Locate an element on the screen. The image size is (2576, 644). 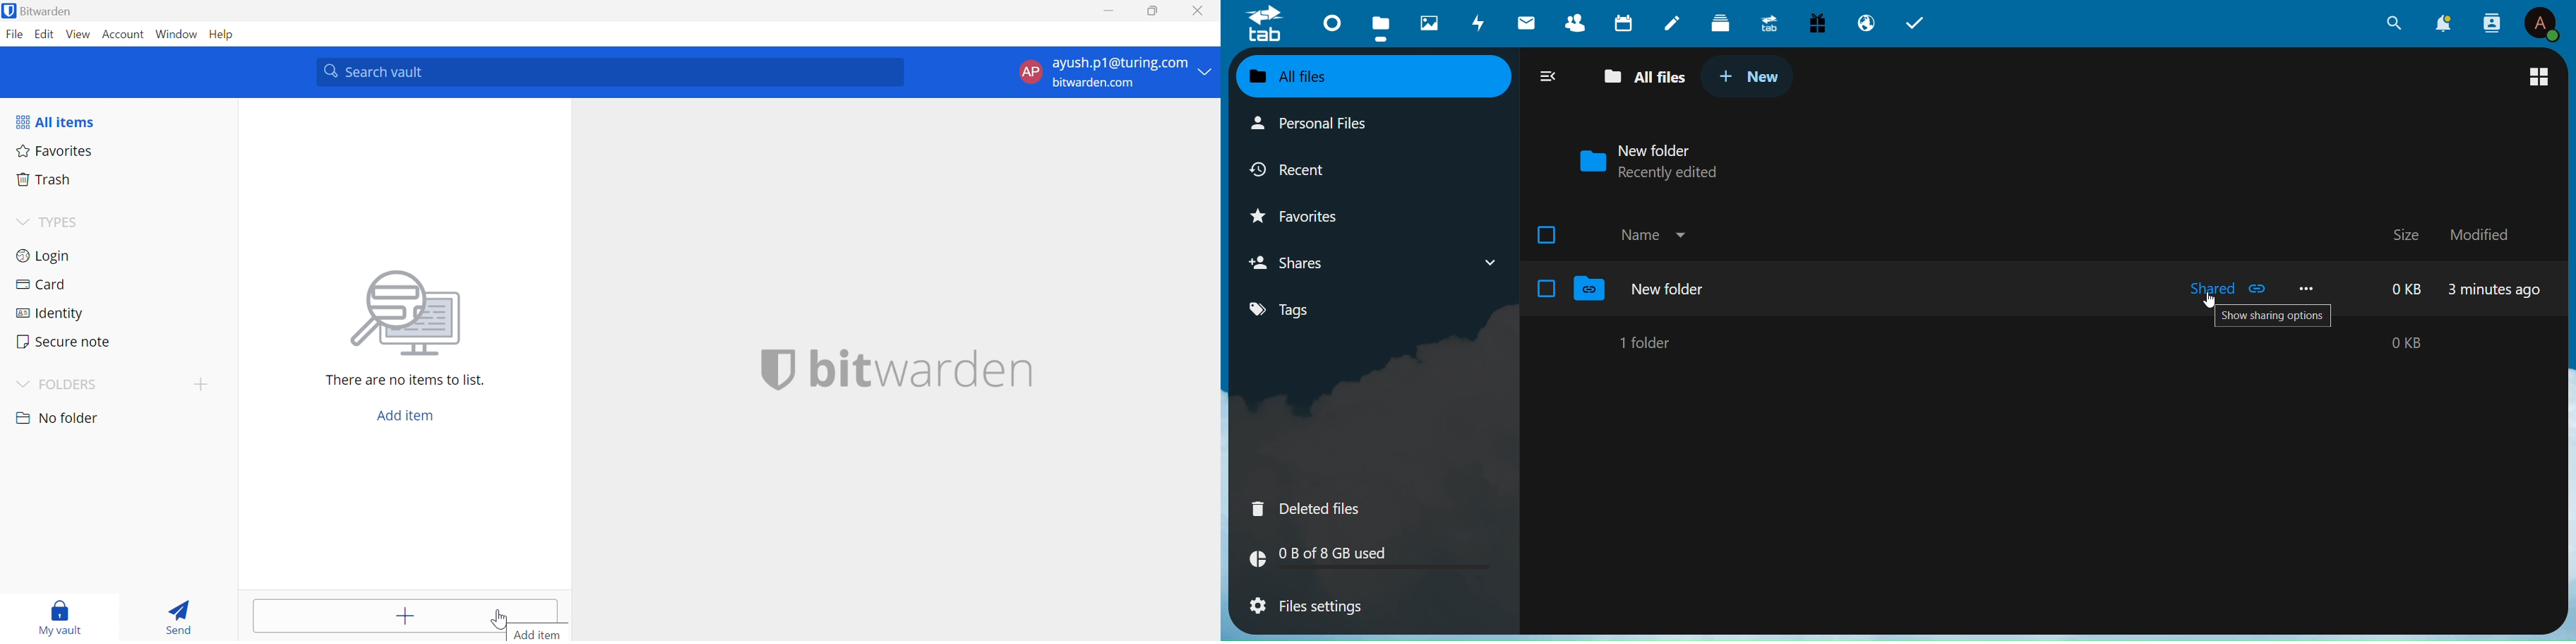
nO FOLDER is located at coordinates (57, 418).